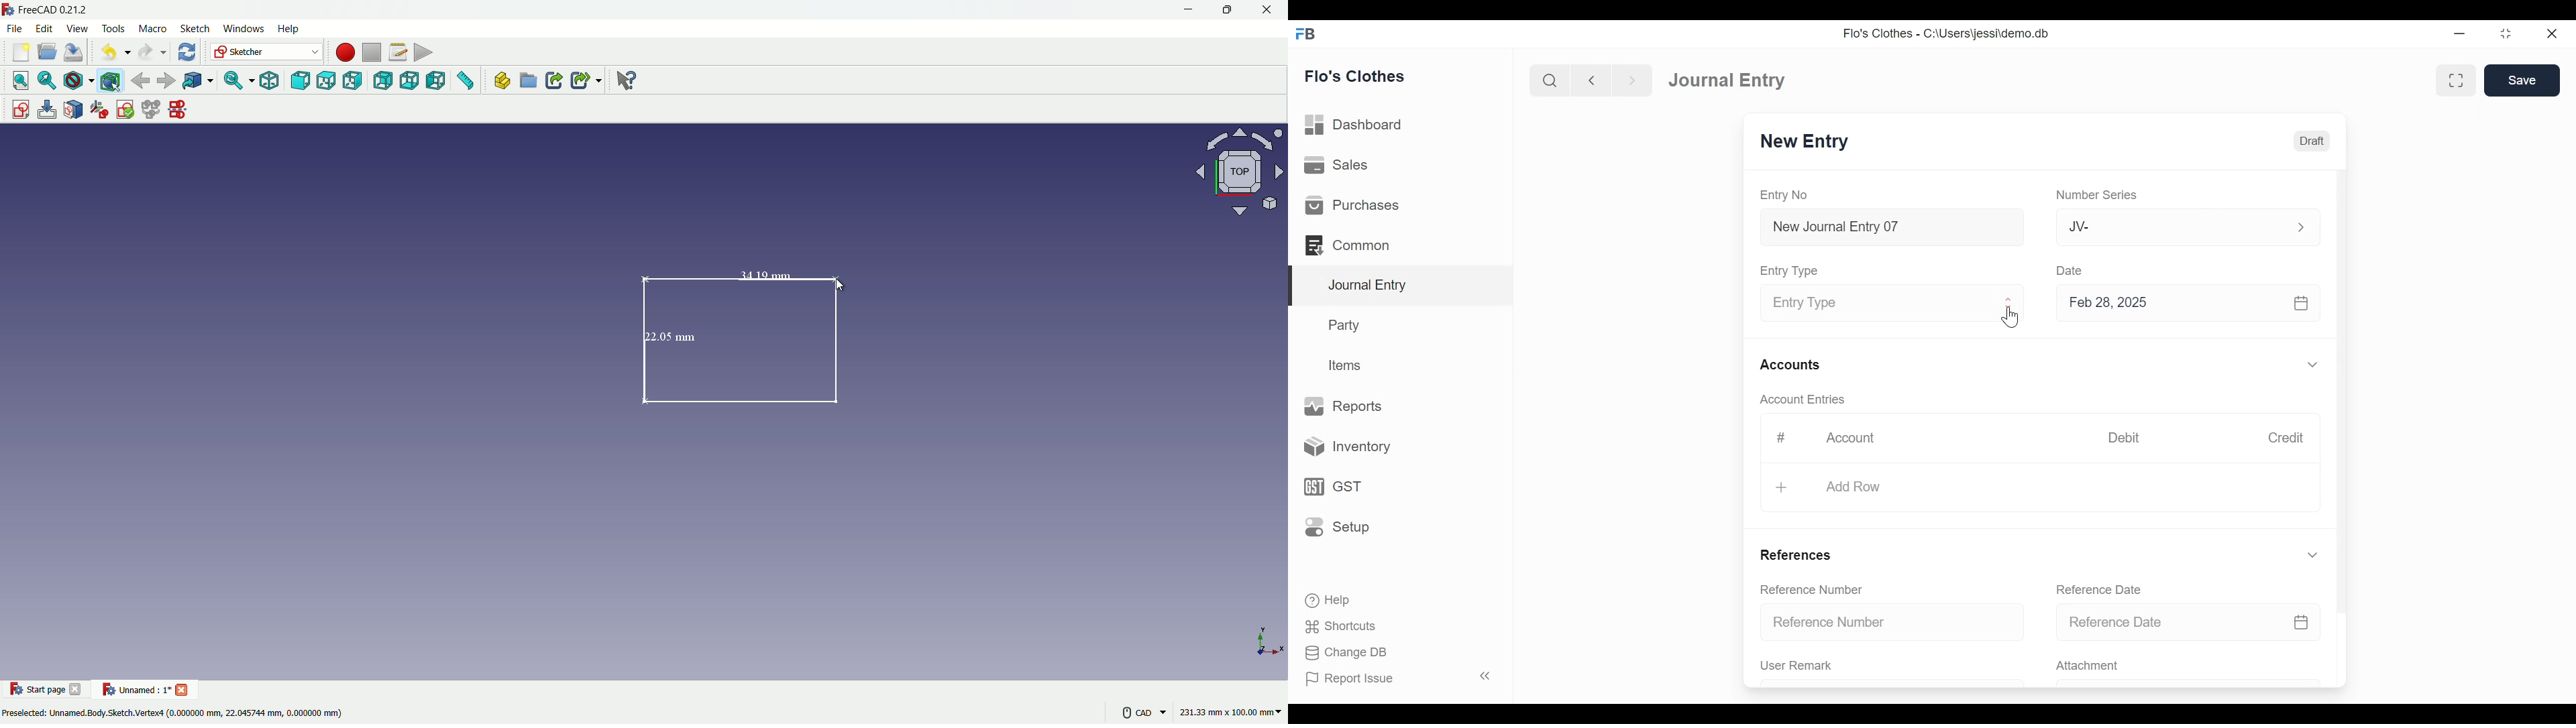 This screenshot has height=728, width=2576. What do you see at coordinates (1349, 678) in the screenshot?
I see `Report Issue` at bounding box center [1349, 678].